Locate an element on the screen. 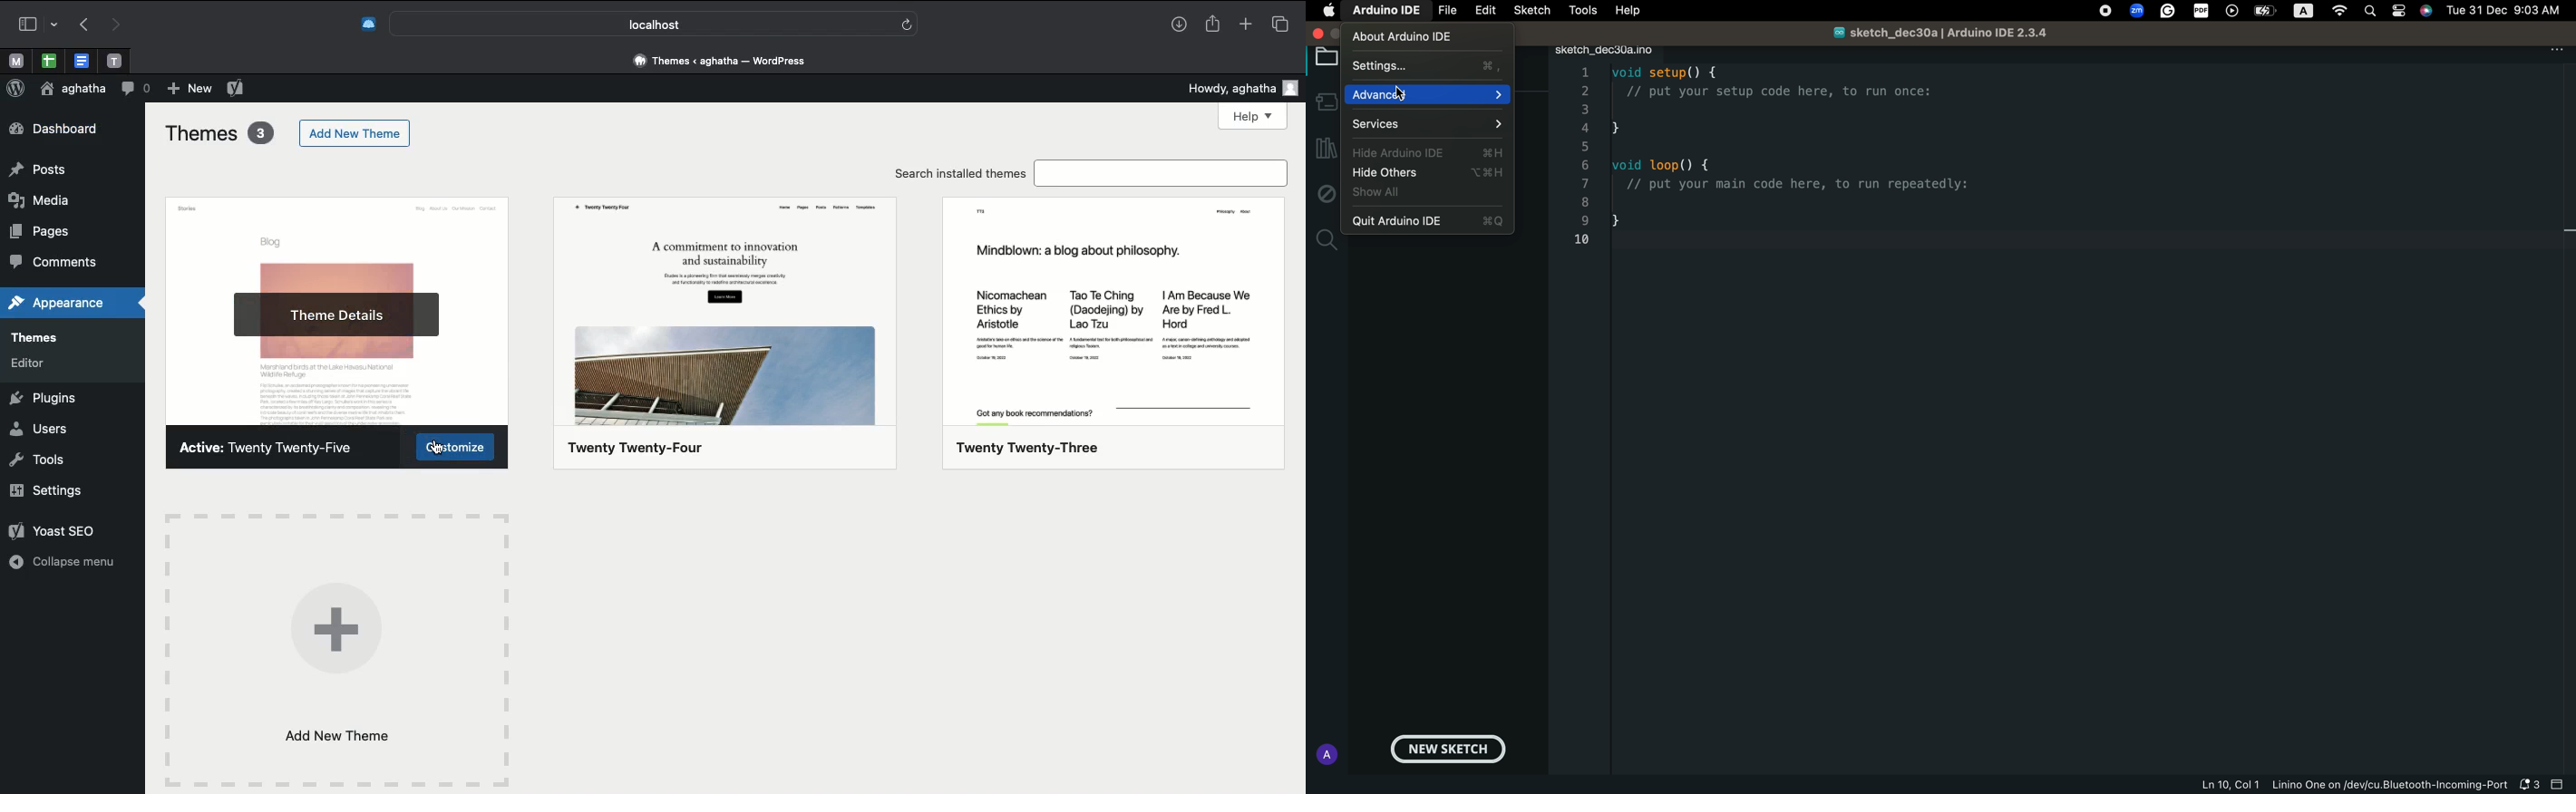 This screenshot has width=2576, height=812. twenty twenty-four theme is located at coordinates (721, 331).